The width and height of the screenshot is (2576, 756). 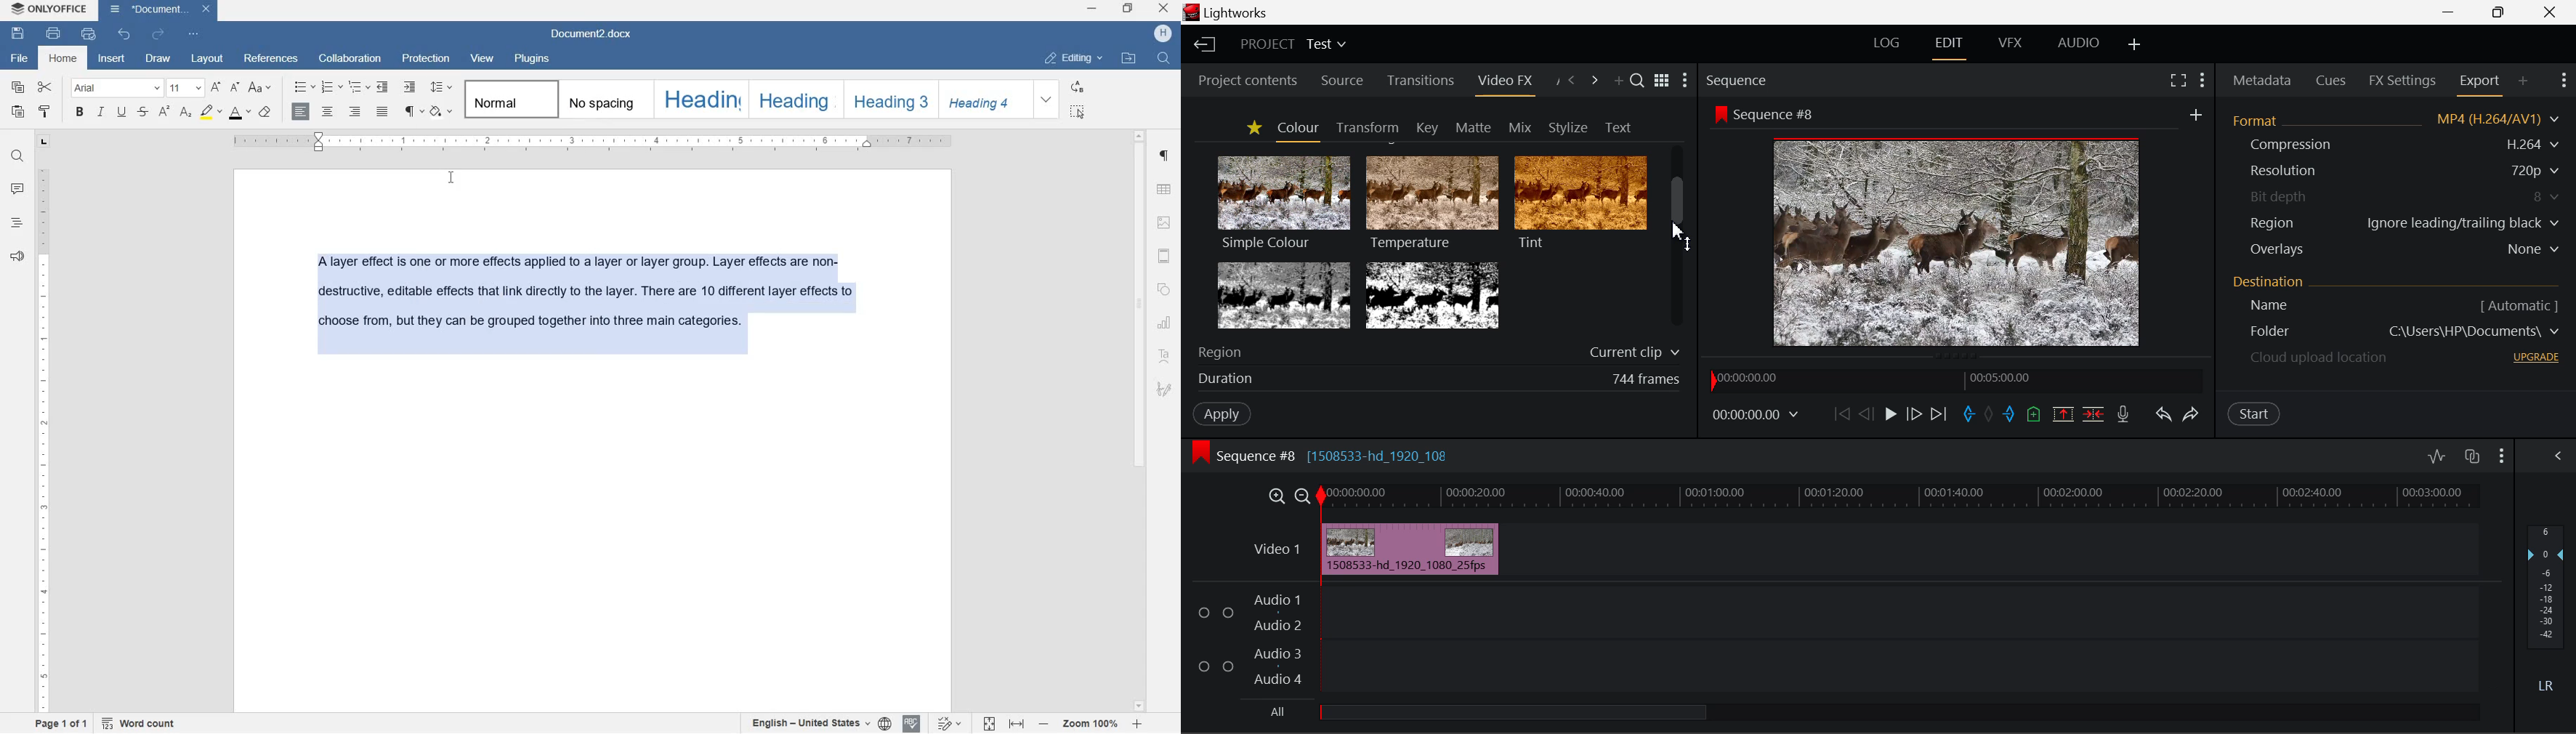 What do you see at coordinates (112, 58) in the screenshot?
I see `insert` at bounding box center [112, 58].